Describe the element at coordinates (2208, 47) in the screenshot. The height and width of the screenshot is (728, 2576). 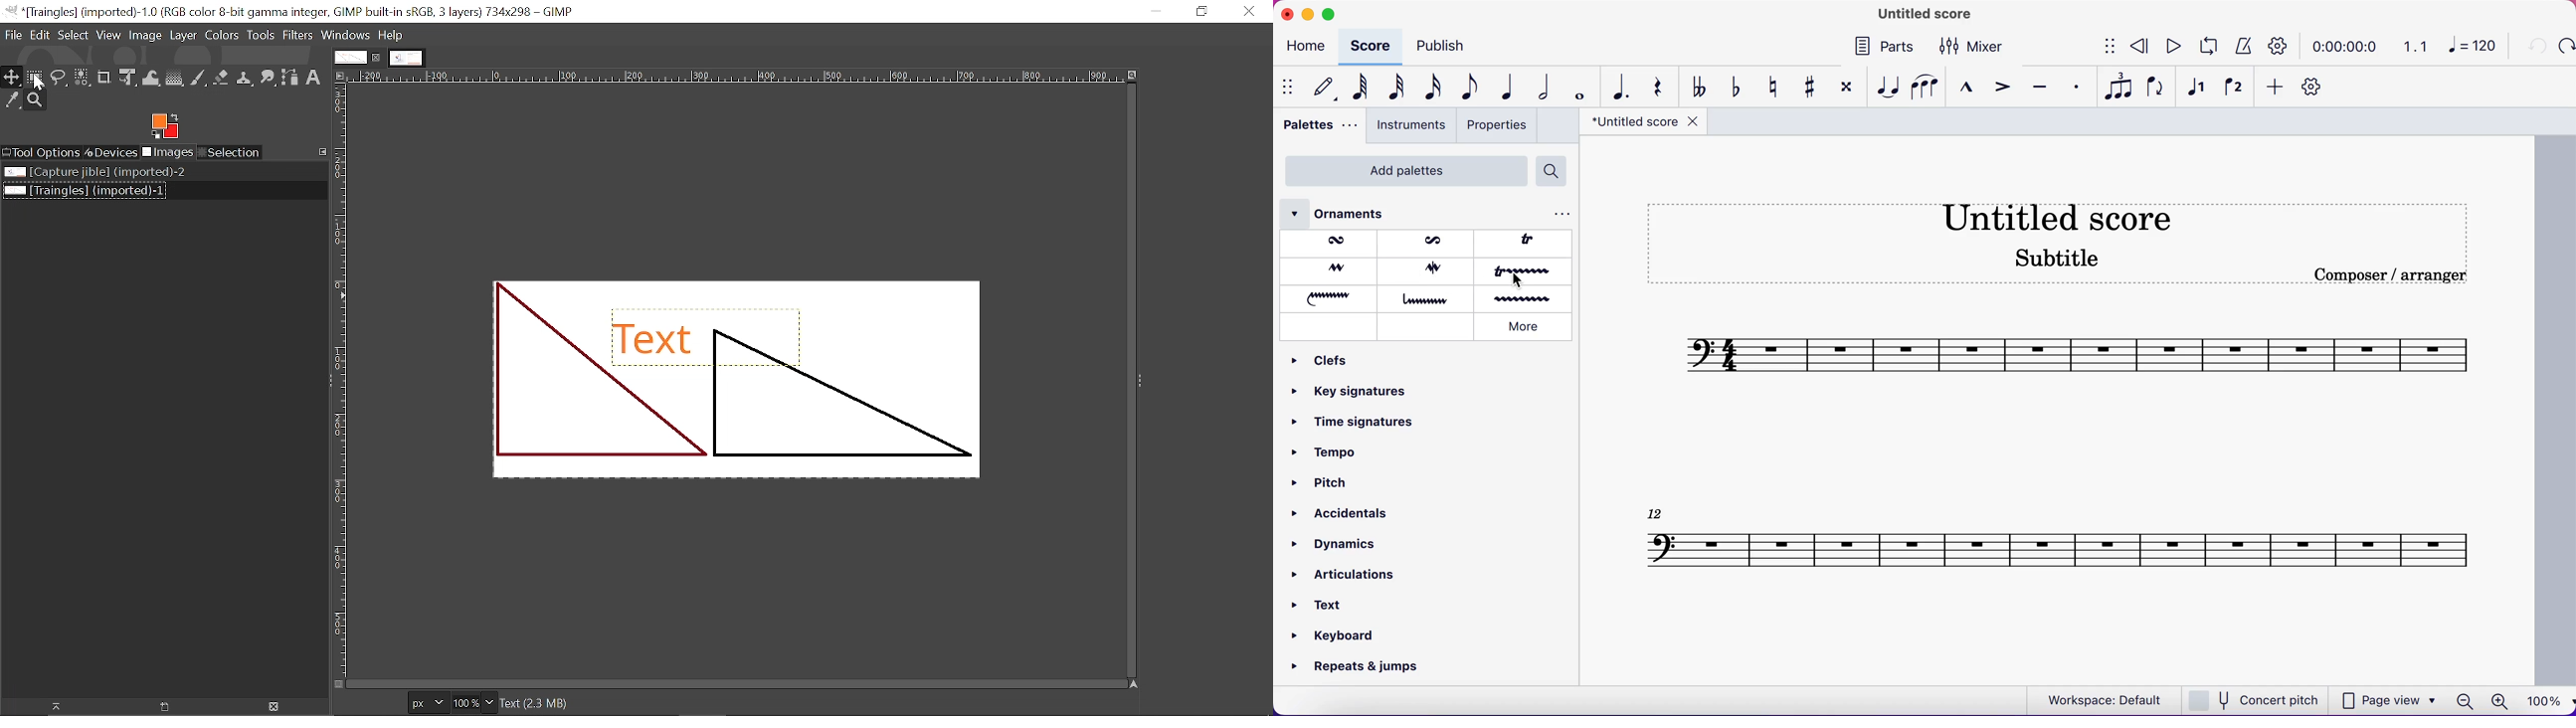
I see `playback loop` at that location.